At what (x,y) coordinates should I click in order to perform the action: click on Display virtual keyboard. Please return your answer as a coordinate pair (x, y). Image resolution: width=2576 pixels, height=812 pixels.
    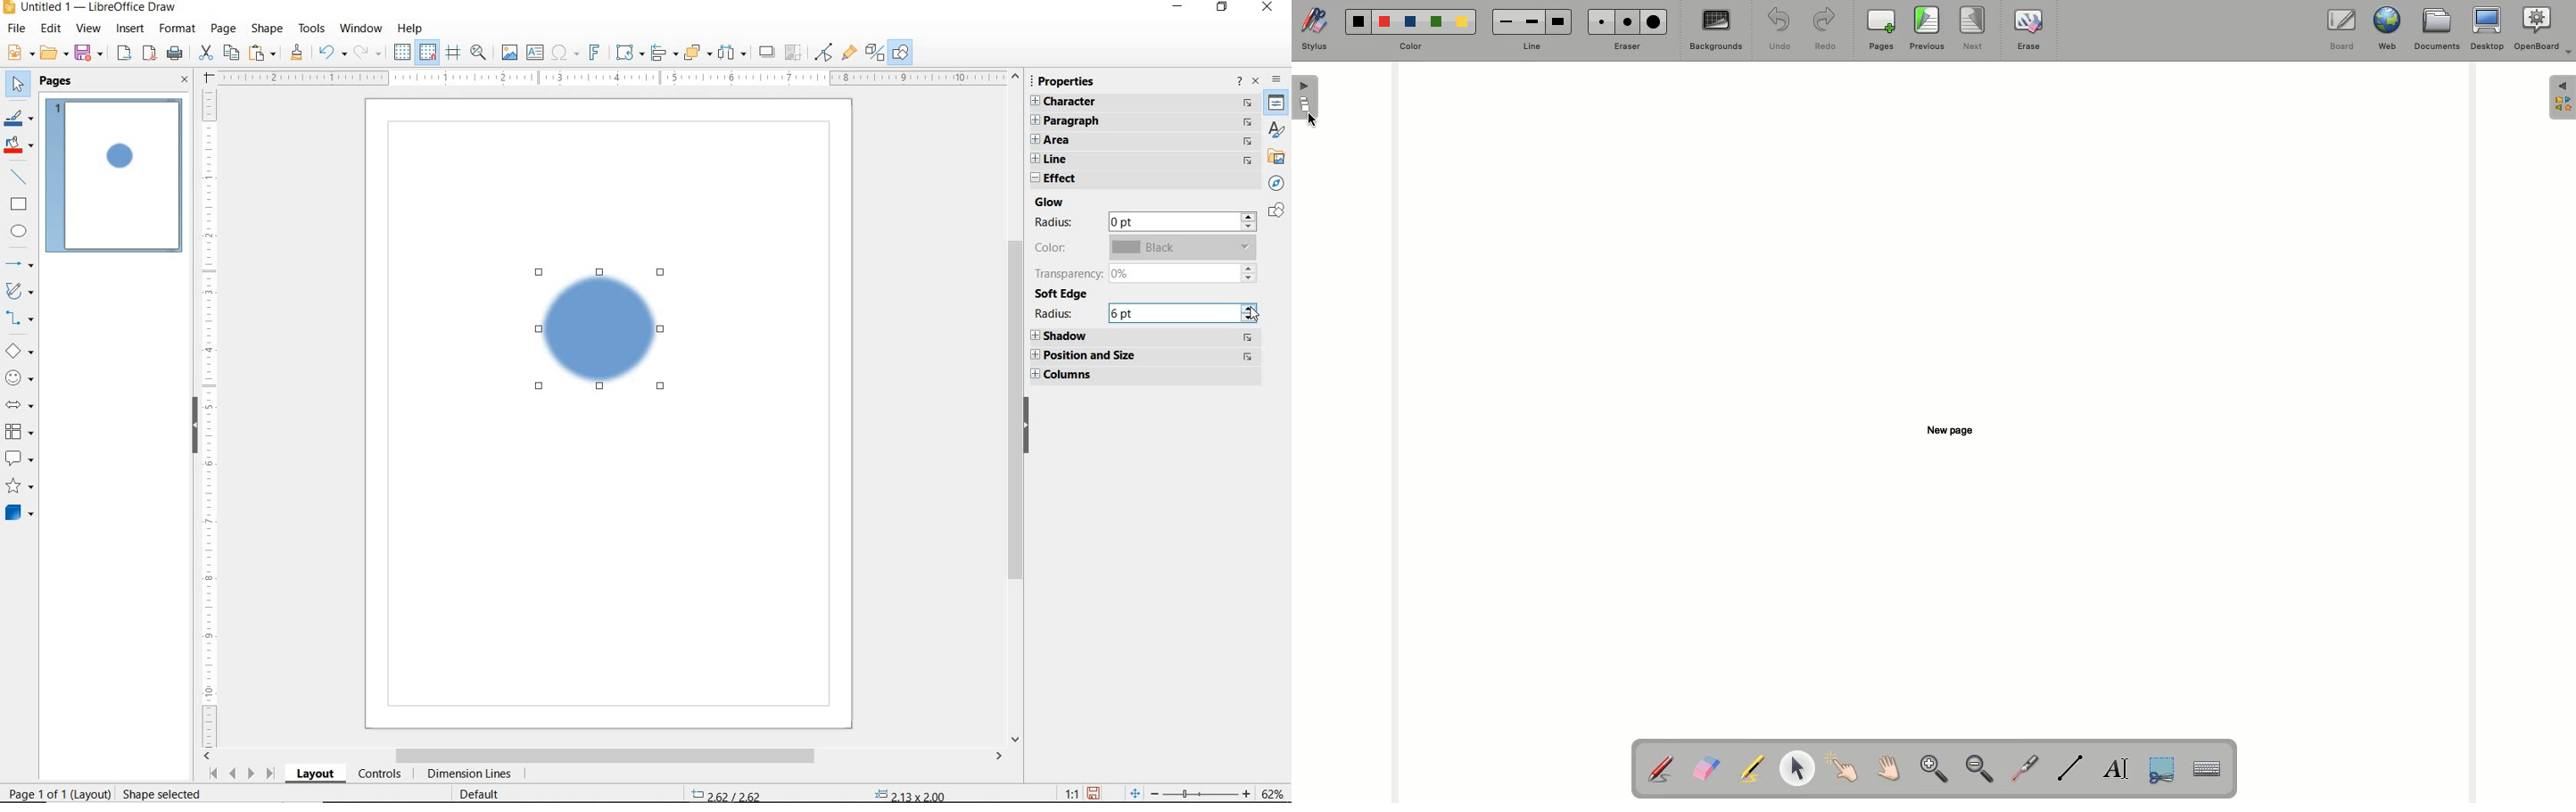
    Looking at the image, I should click on (2216, 770).